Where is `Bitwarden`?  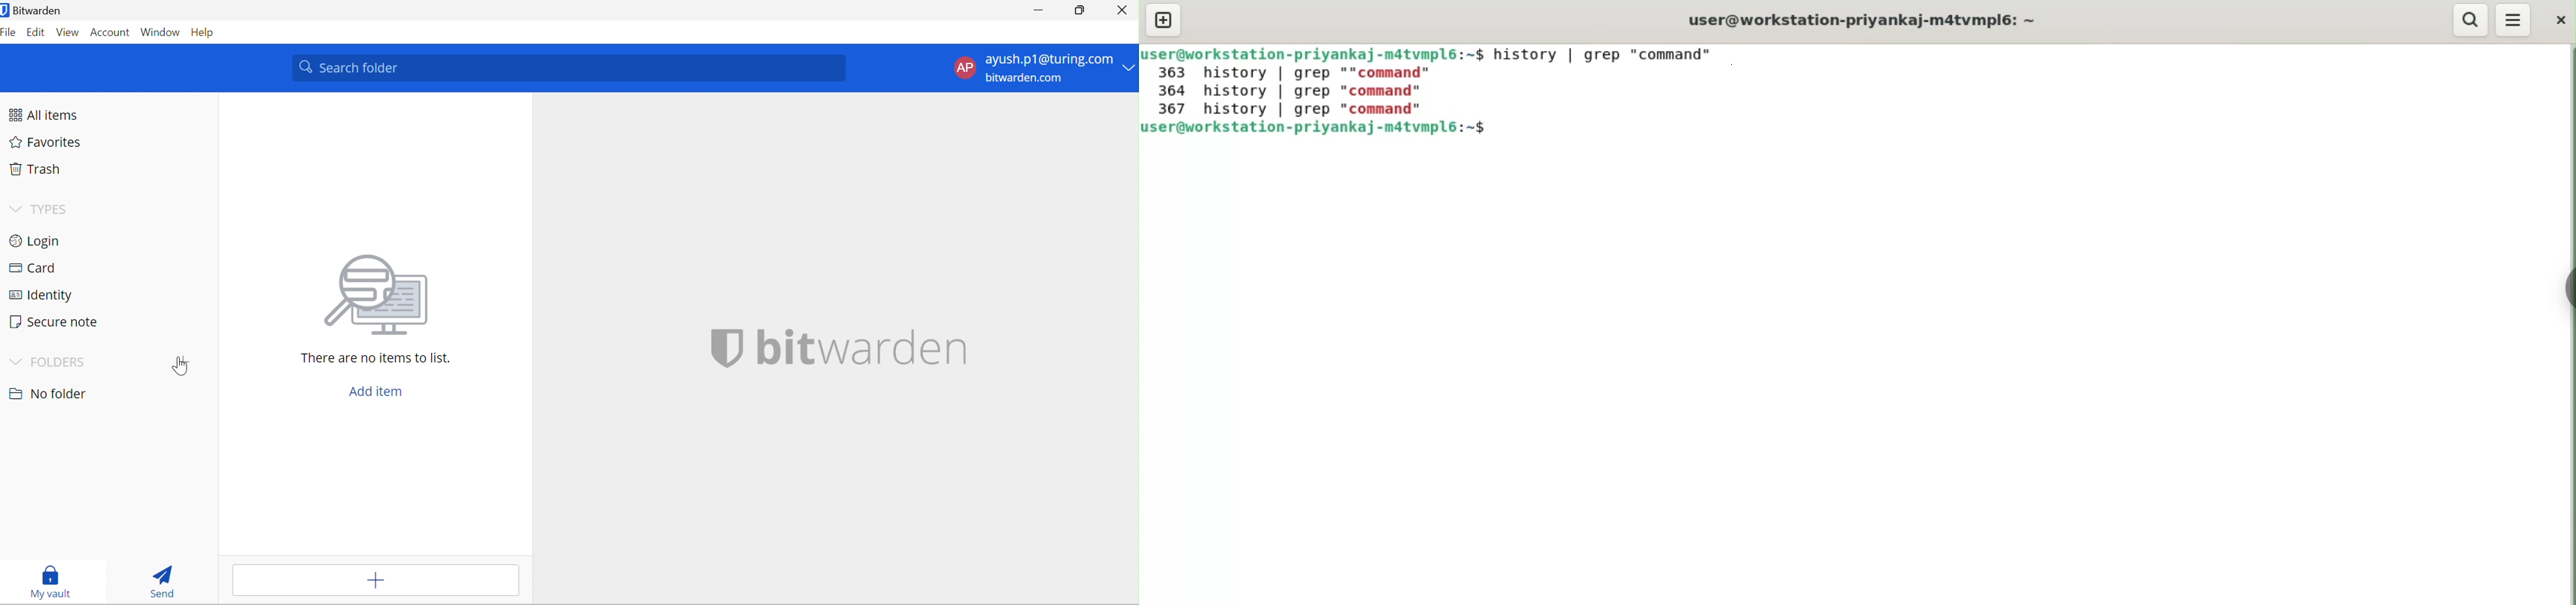
Bitwarden is located at coordinates (34, 13).